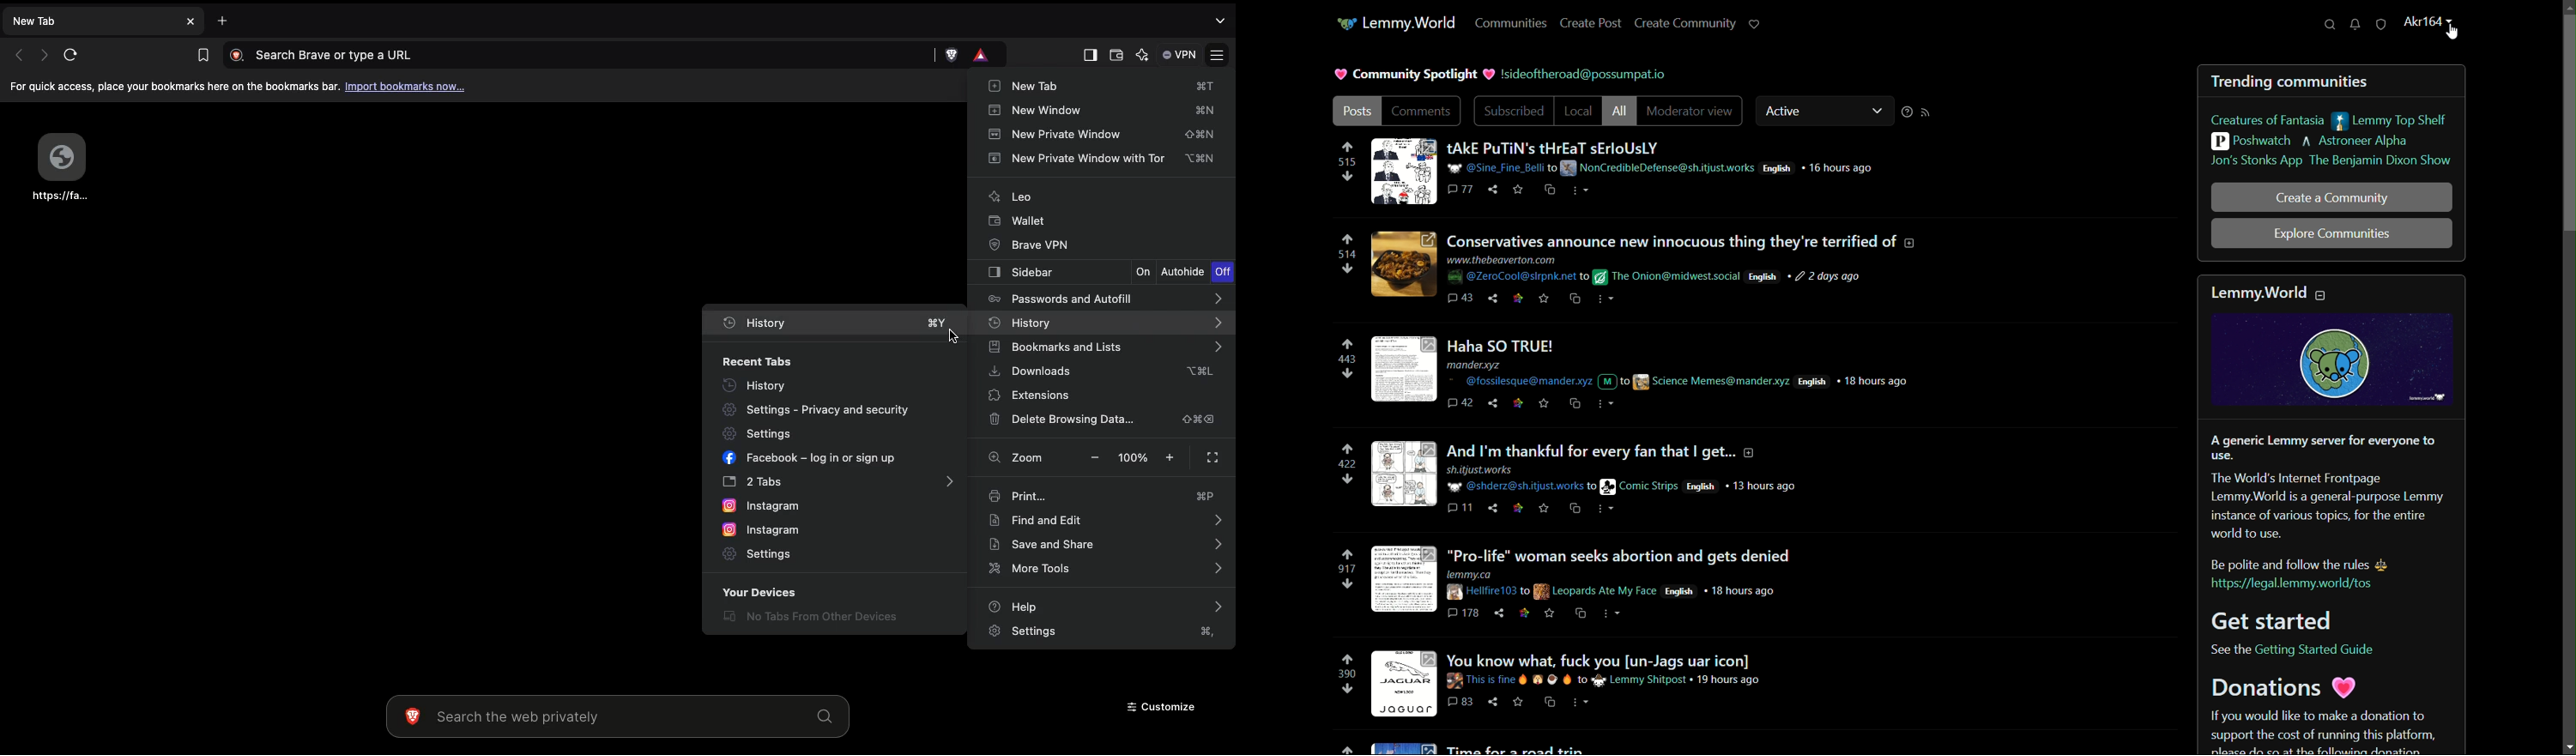 Image resolution: width=2576 pixels, height=756 pixels. Describe the element at coordinates (1013, 223) in the screenshot. I see `Wallet` at that location.